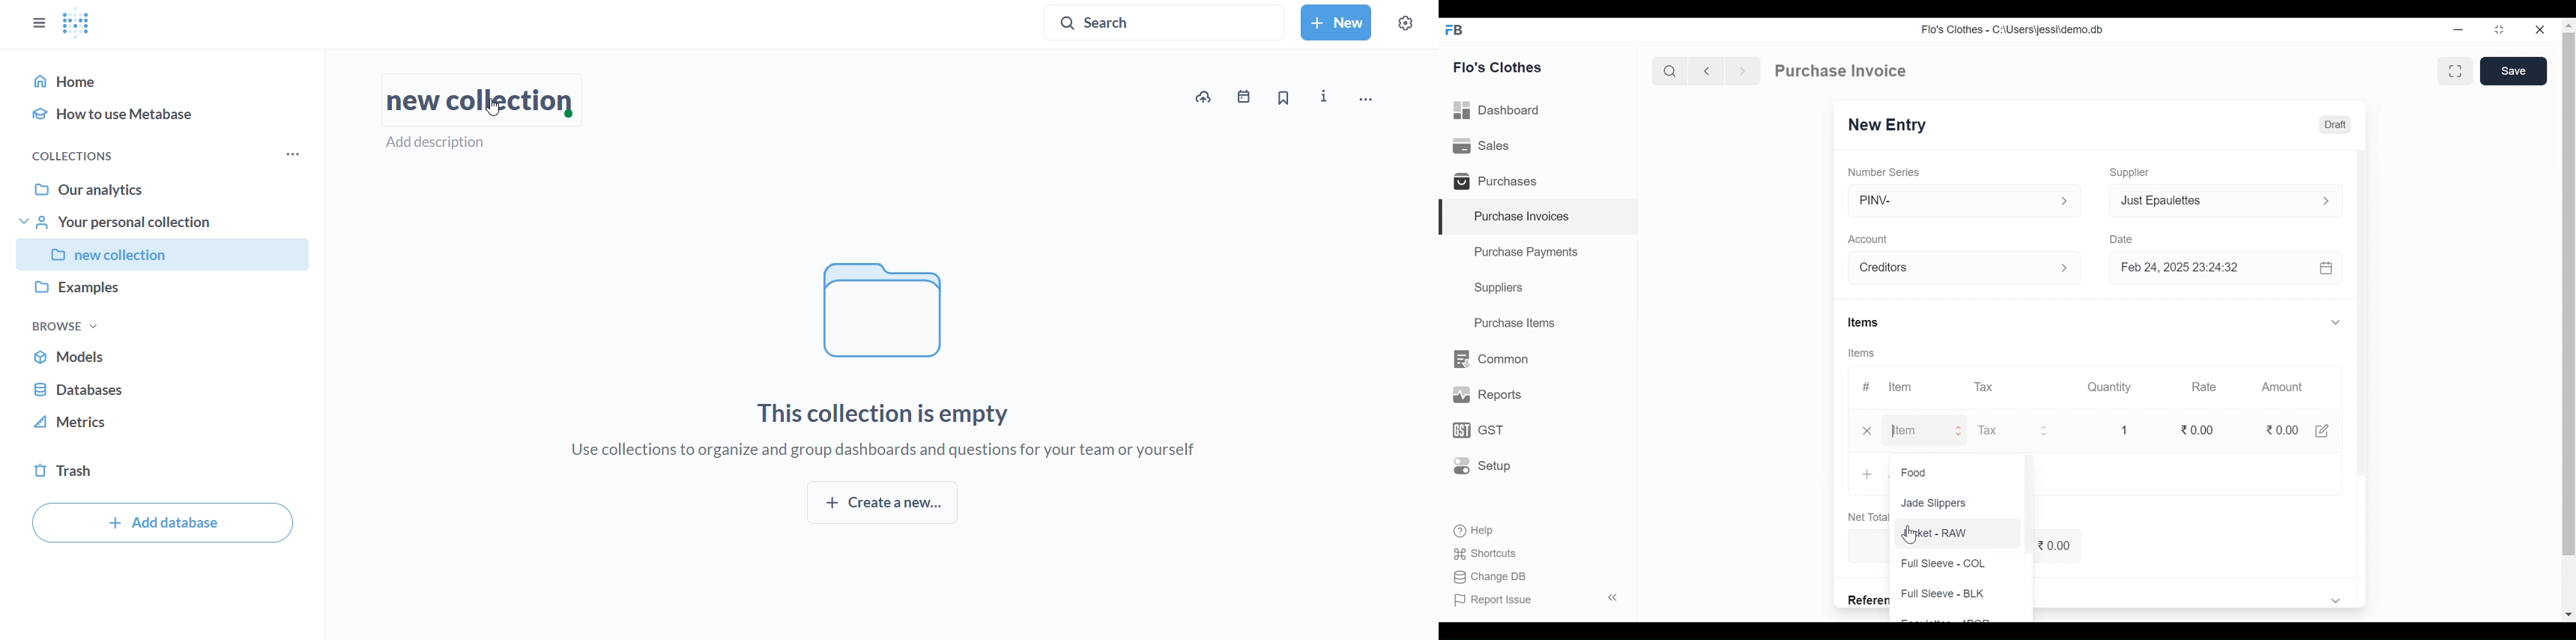 Image resolution: width=2576 pixels, height=644 pixels. What do you see at coordinates (1485, 555) in the screenshot?
I see `Shortcuts` at bounding box center [1485, 555].